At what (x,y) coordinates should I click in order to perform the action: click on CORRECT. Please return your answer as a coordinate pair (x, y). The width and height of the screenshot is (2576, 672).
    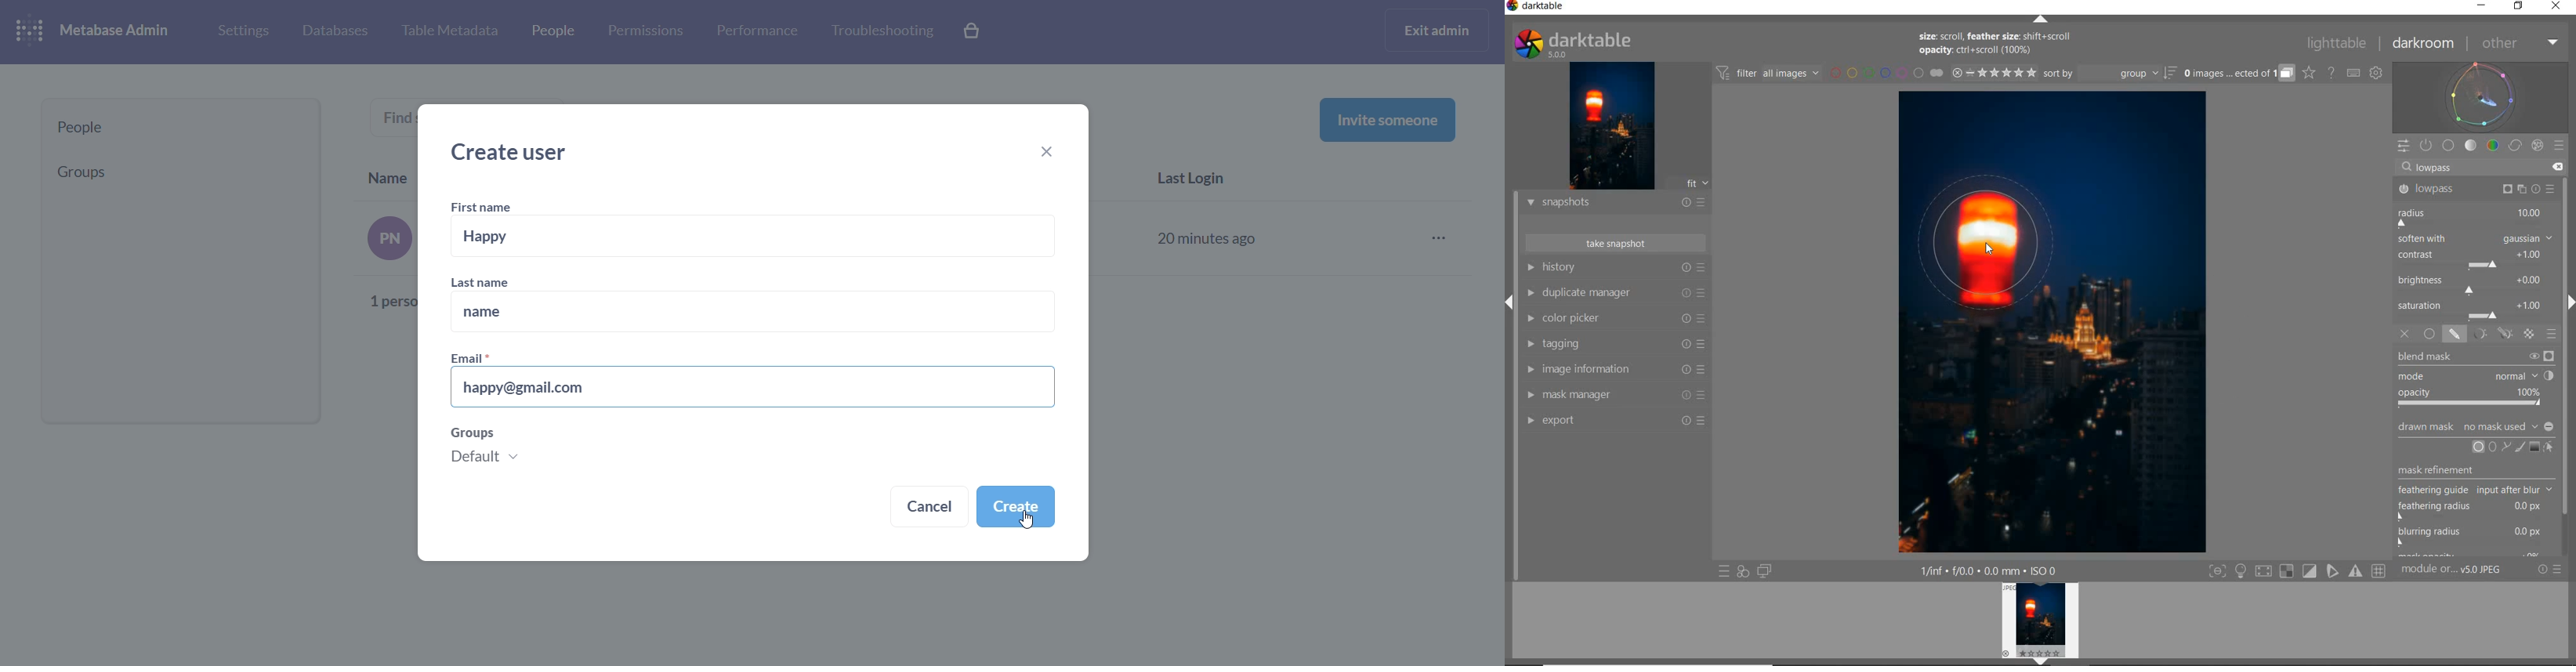
    Looking at the image, I should click on (2515, 145).